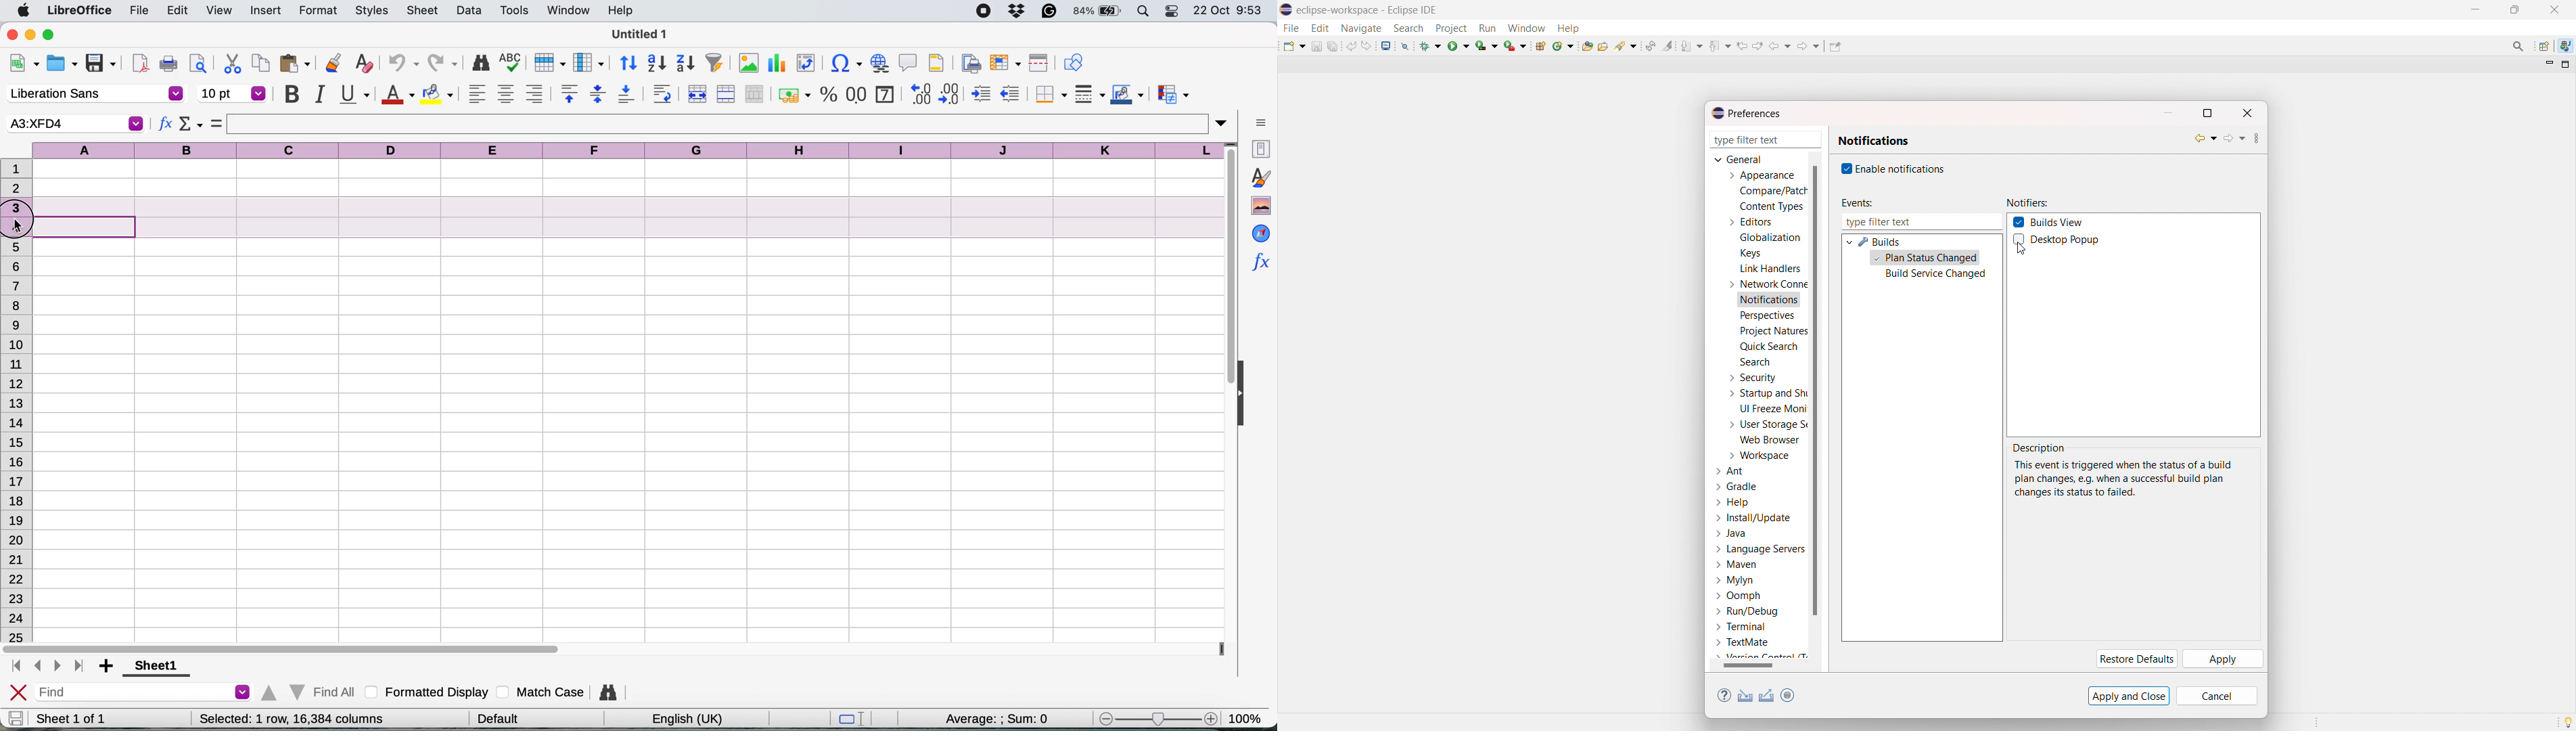 This screenshot has height=756, width=2576. What do you see at coordinates (696, 92) in the screenshot?
I see `merge and center or unmerge` at bounding box center [696, 92].